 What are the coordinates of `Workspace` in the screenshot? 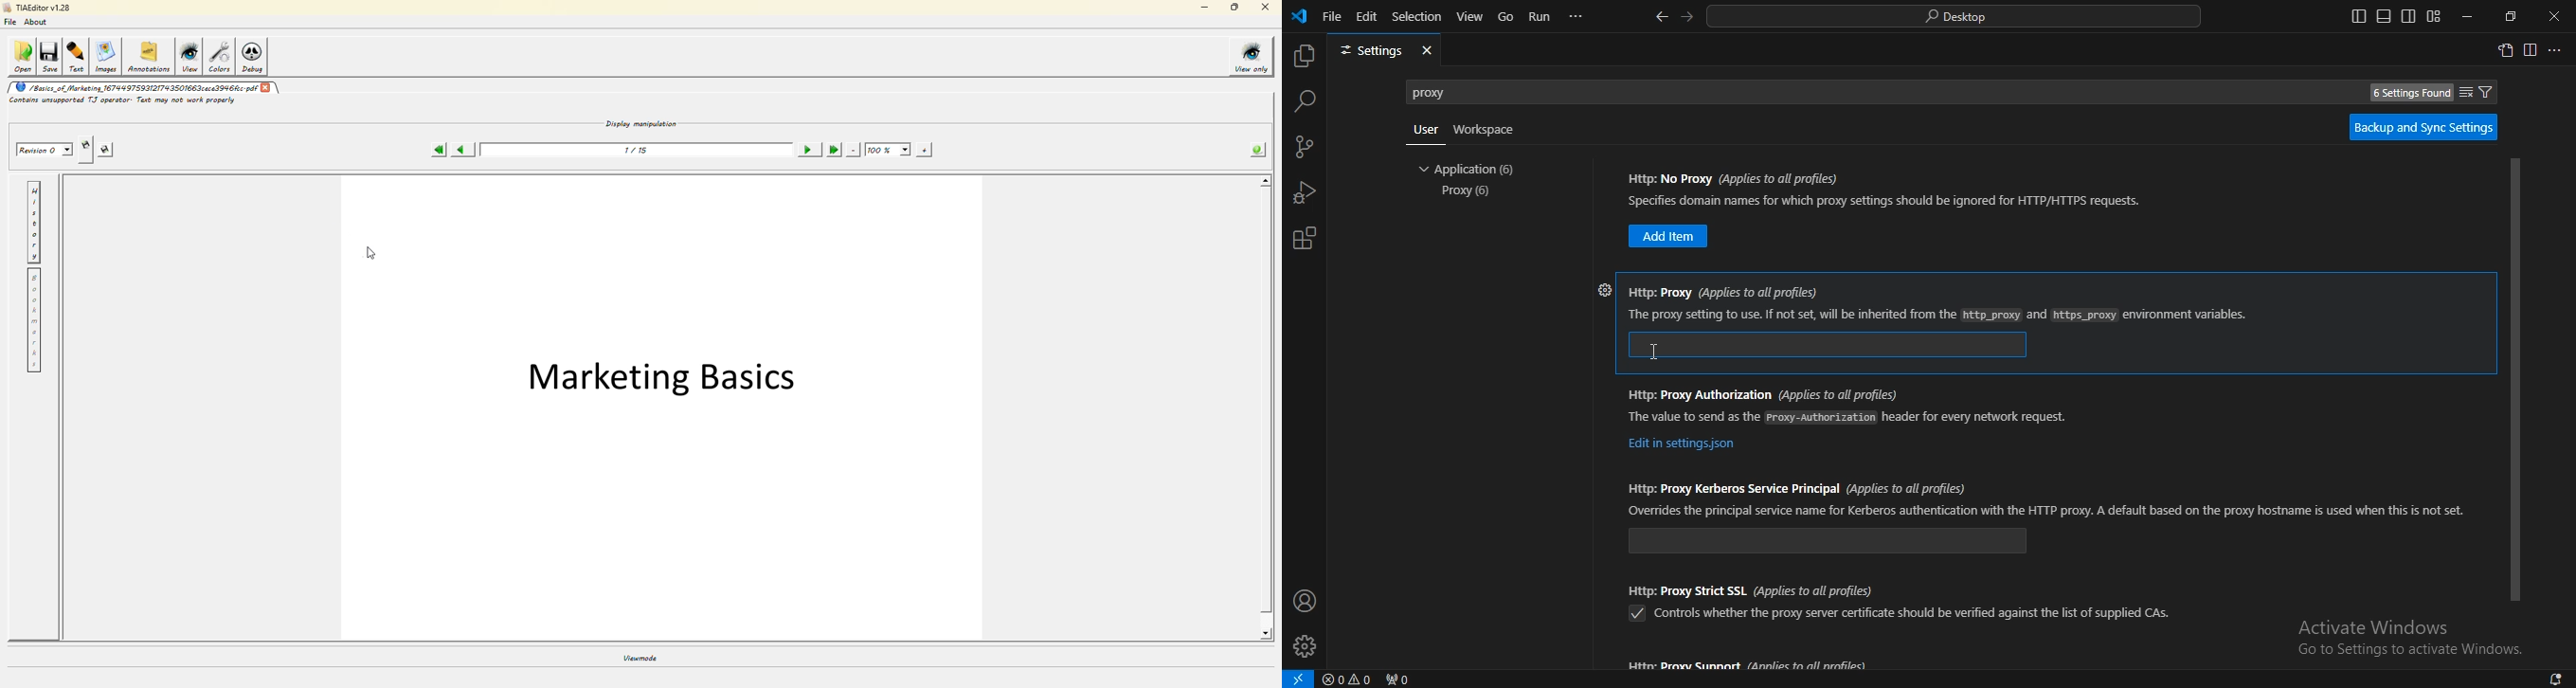 It's located at (1486, 130).